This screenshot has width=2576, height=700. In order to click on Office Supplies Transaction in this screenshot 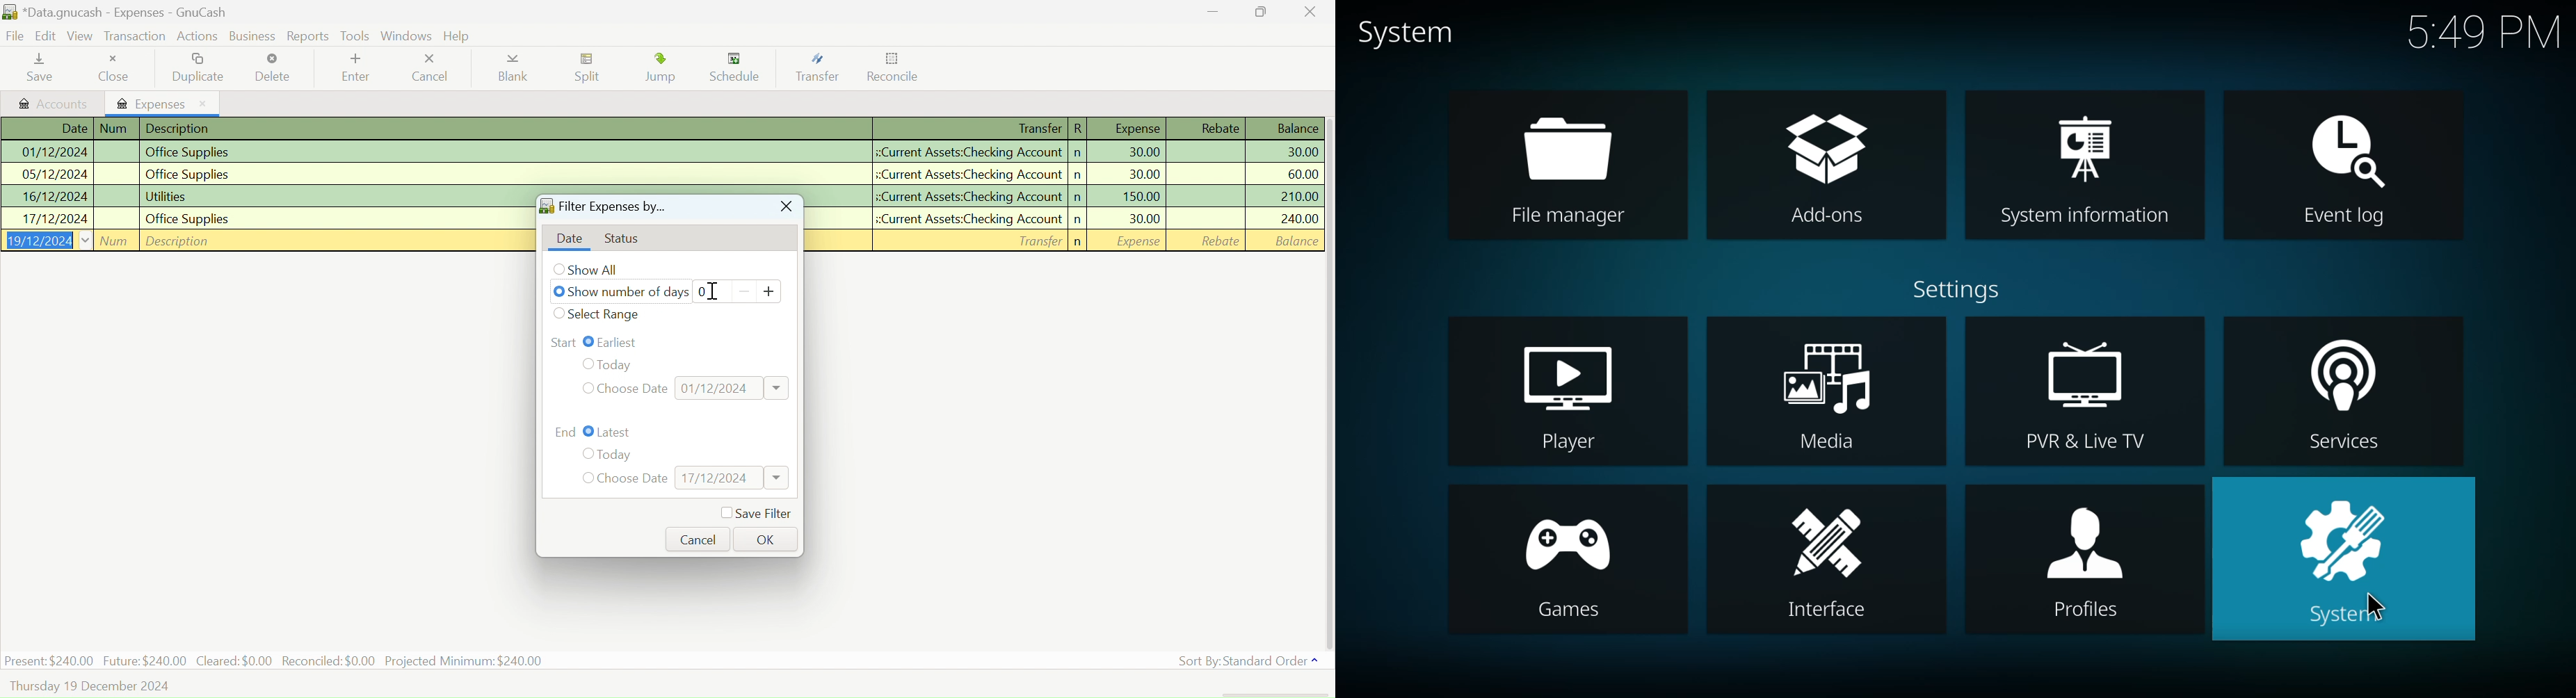, I will do `click(661, 152)`.